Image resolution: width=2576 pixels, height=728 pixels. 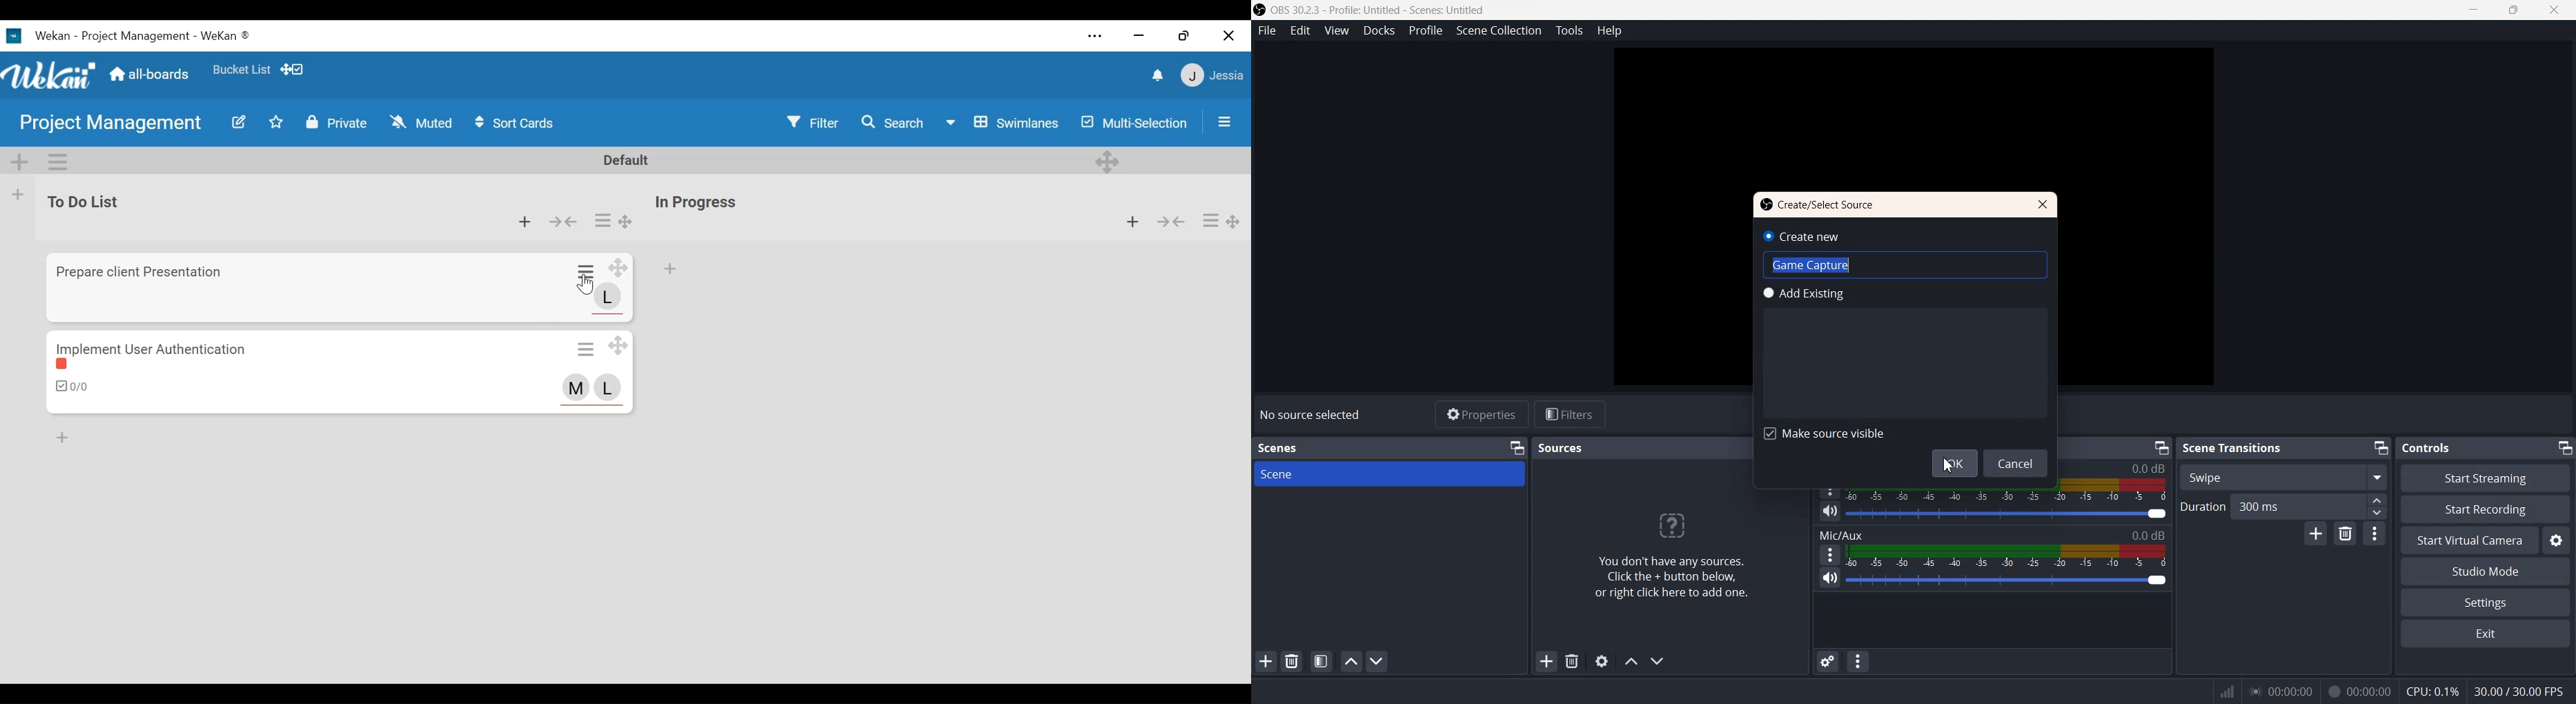 What do you see at coordinates (296, 68) in the screenshot?
I see `Show desktop drag handles` at bounding box center [296, 68].